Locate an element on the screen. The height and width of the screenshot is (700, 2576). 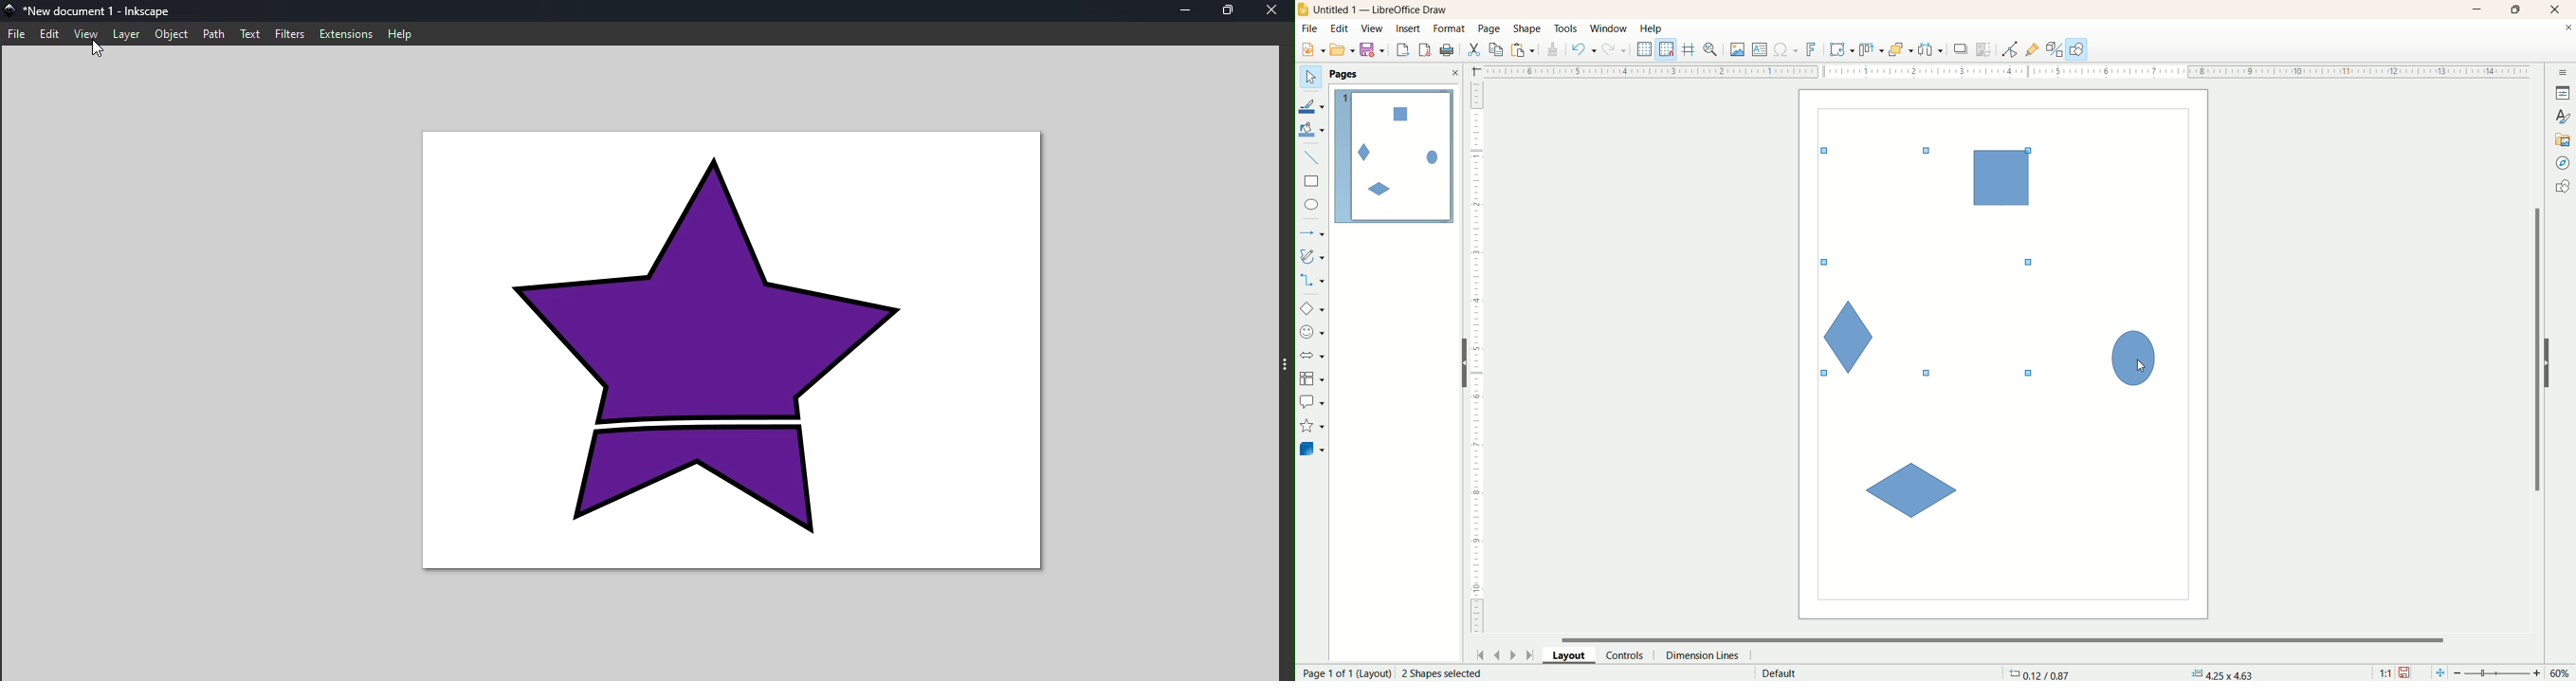
ellipse is located at coordinates (1313, 206).